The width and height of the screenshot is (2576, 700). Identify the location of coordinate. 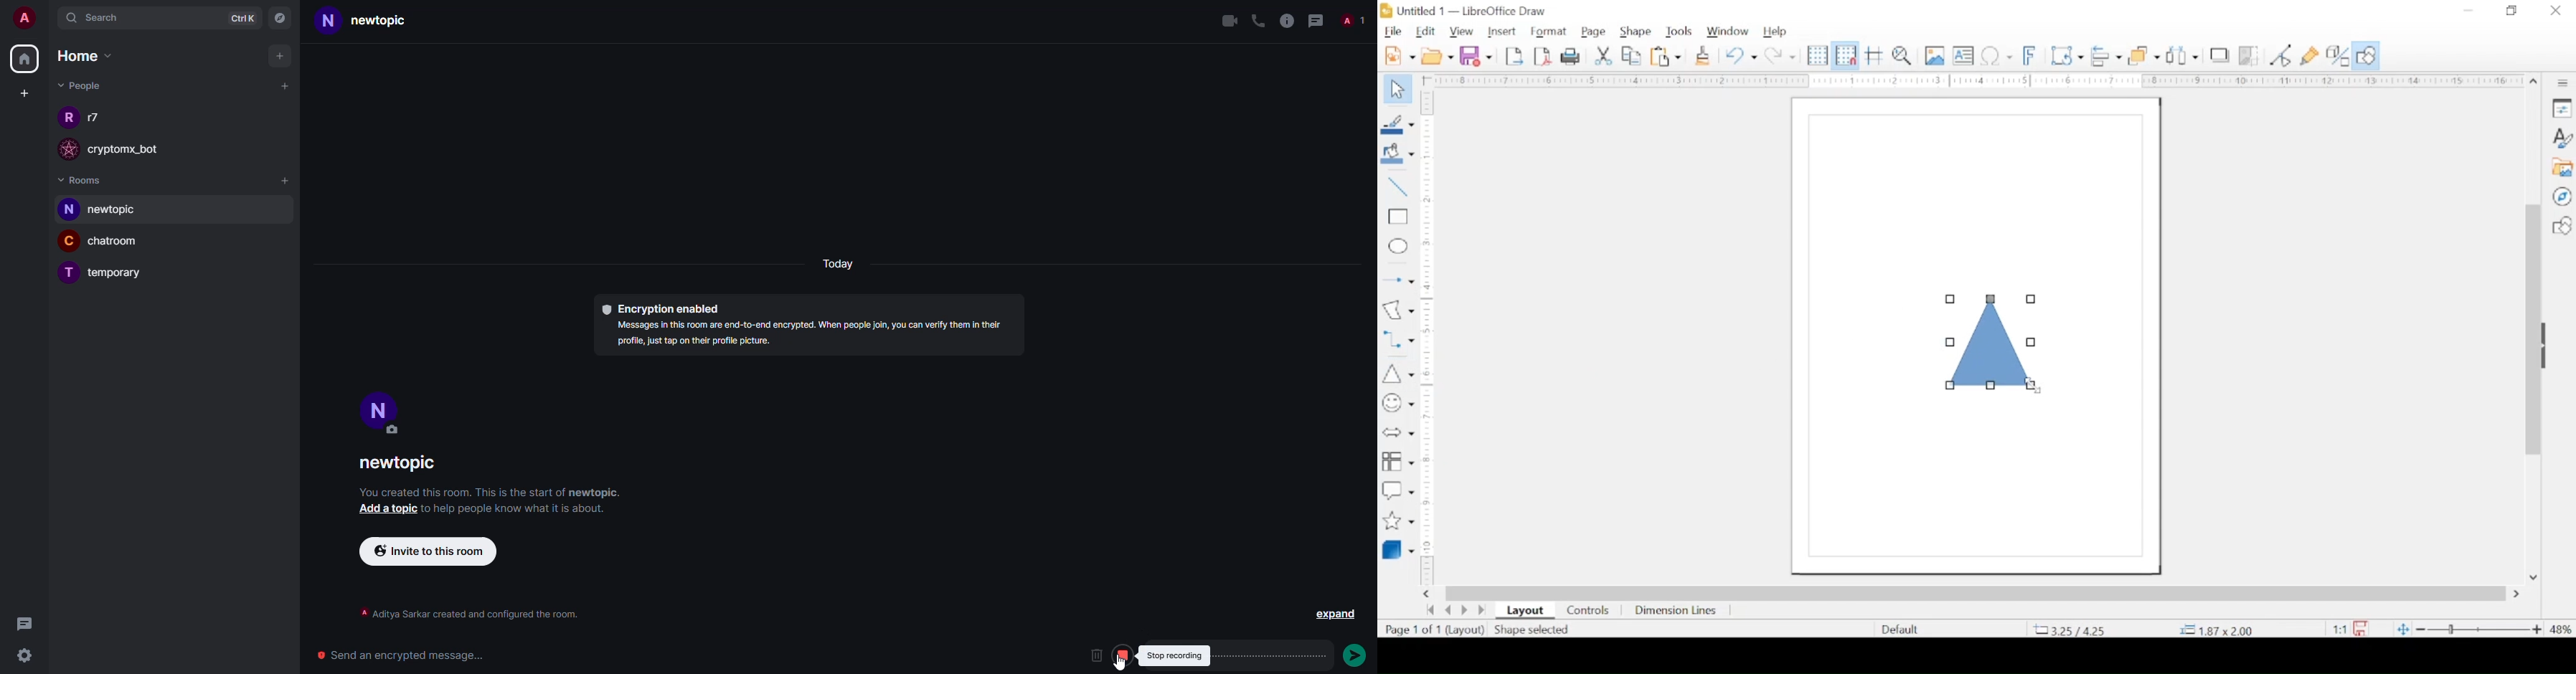
(2217, 630).